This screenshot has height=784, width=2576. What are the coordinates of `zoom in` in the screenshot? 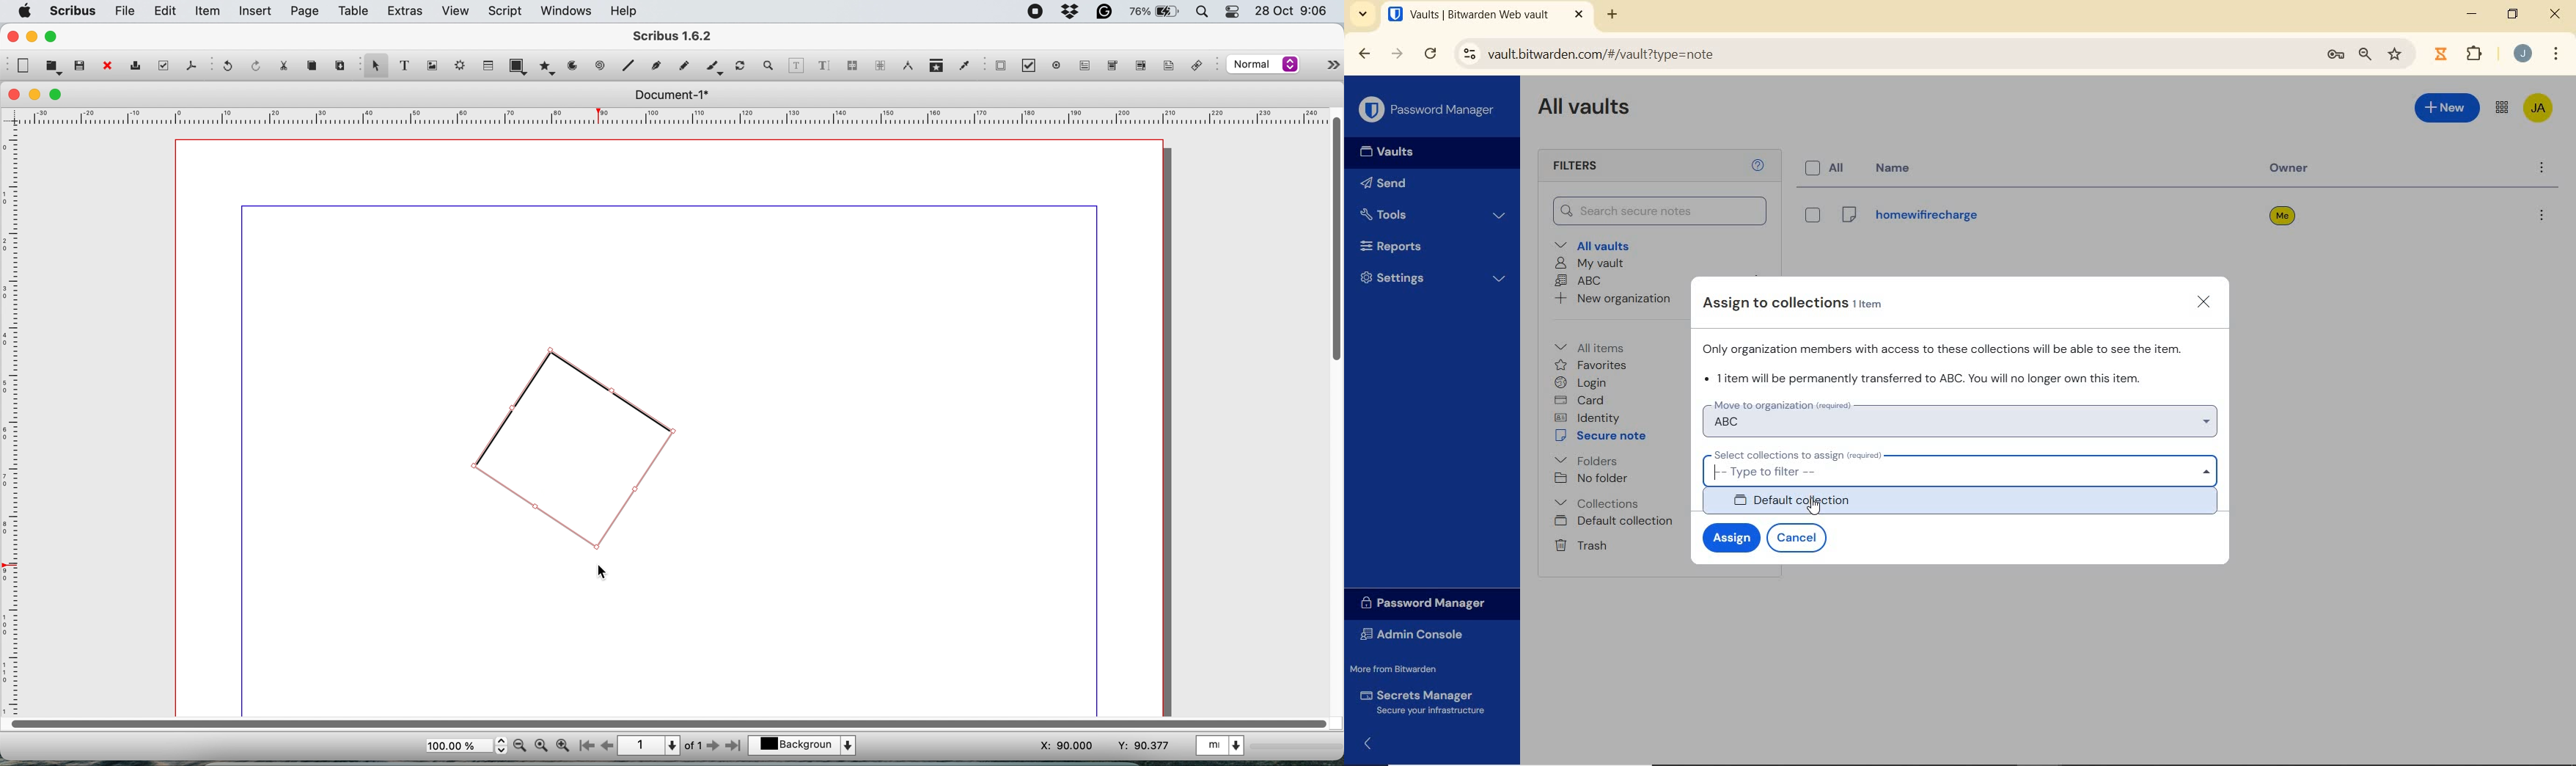 It's located at (562, 746).